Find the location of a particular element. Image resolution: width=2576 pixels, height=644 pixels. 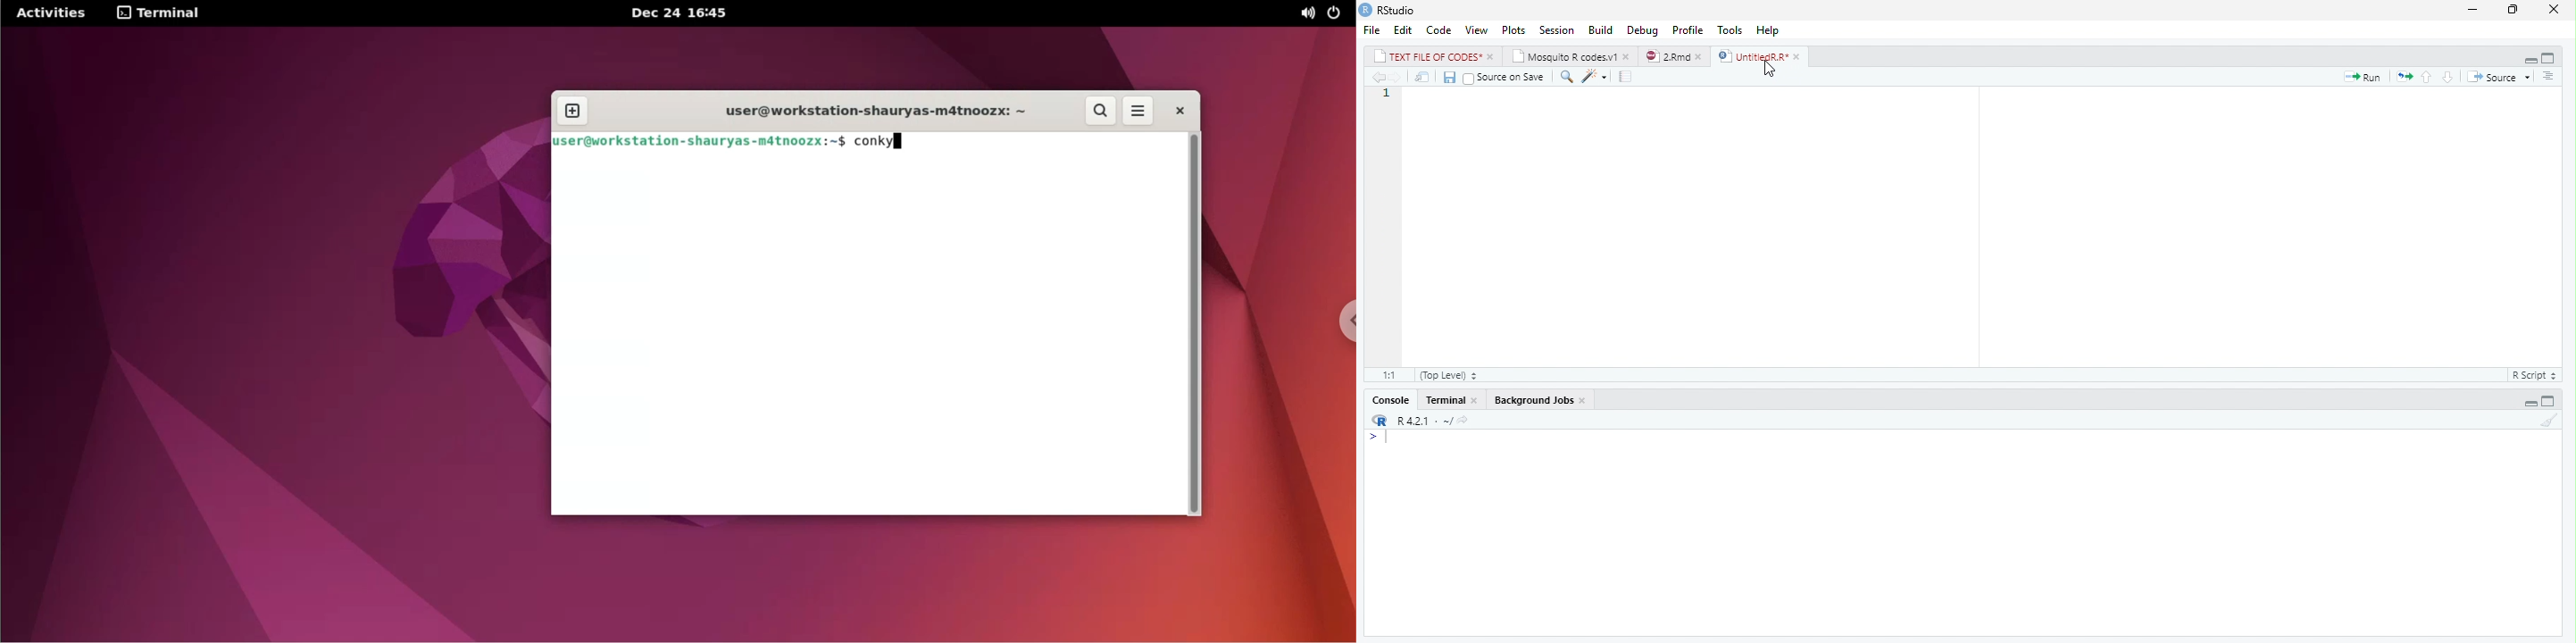

View is located at coordinates (1477, 30).